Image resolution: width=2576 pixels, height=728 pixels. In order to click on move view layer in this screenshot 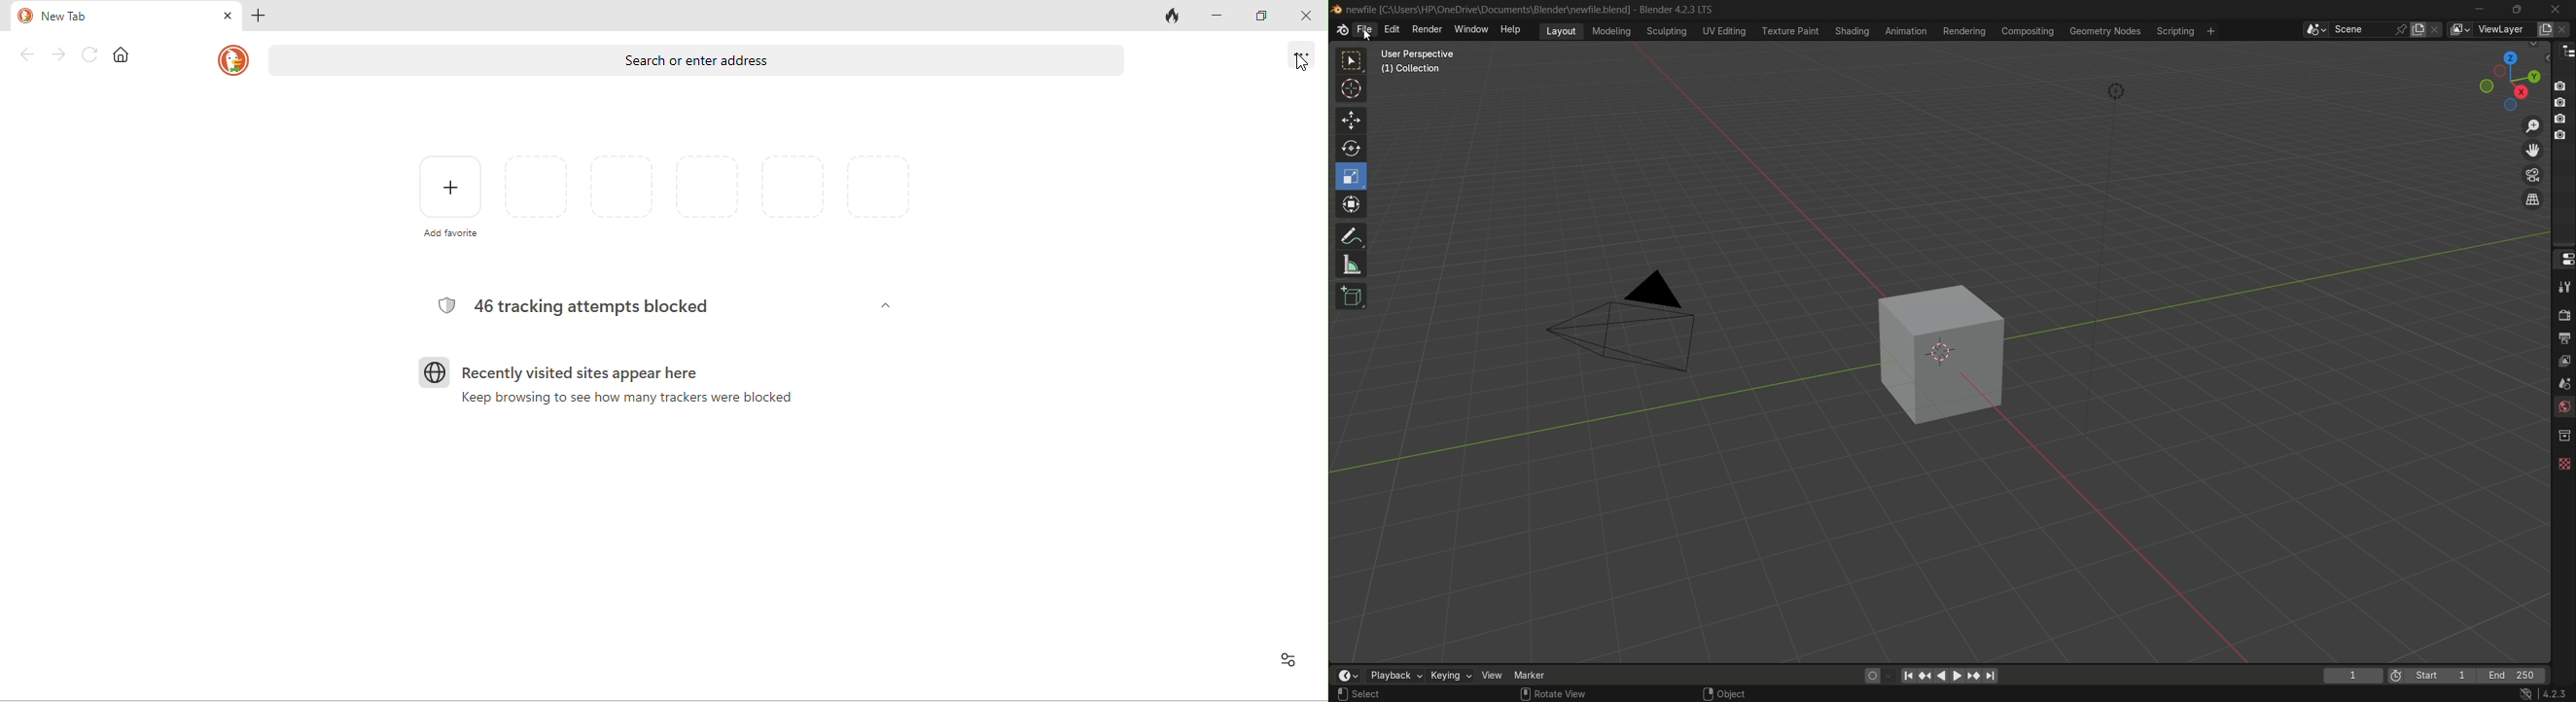, I will do `click(2532, 150)`.